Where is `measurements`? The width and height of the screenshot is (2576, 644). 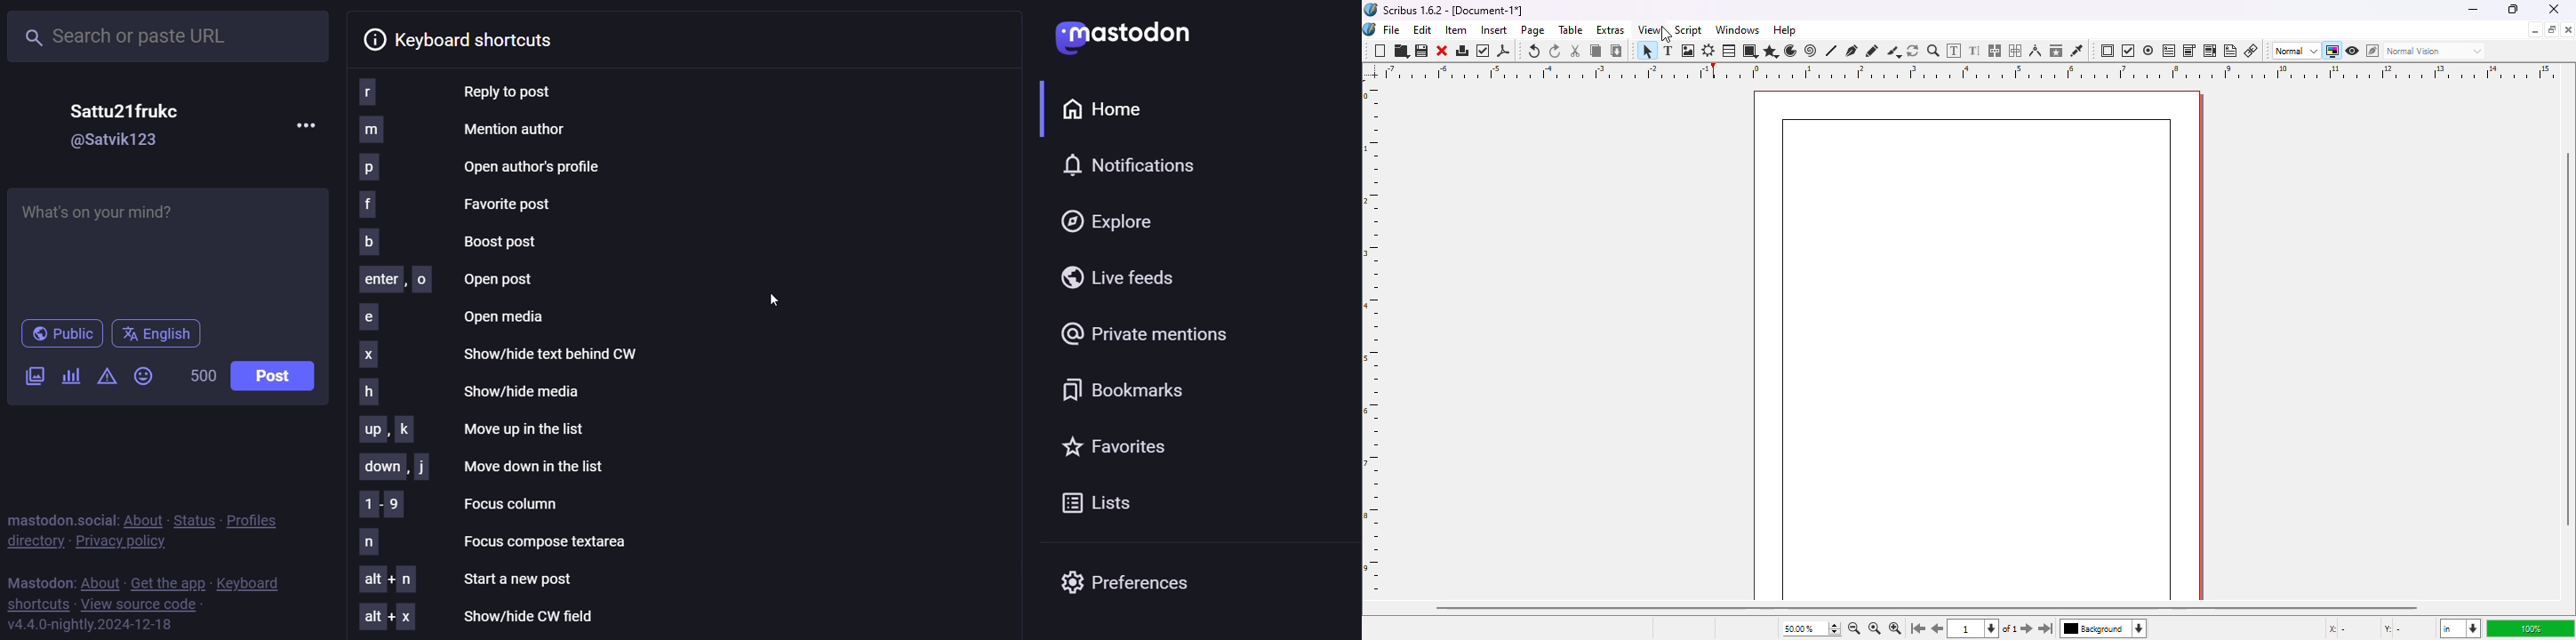
measurements is located at coordinates (2036, 51).